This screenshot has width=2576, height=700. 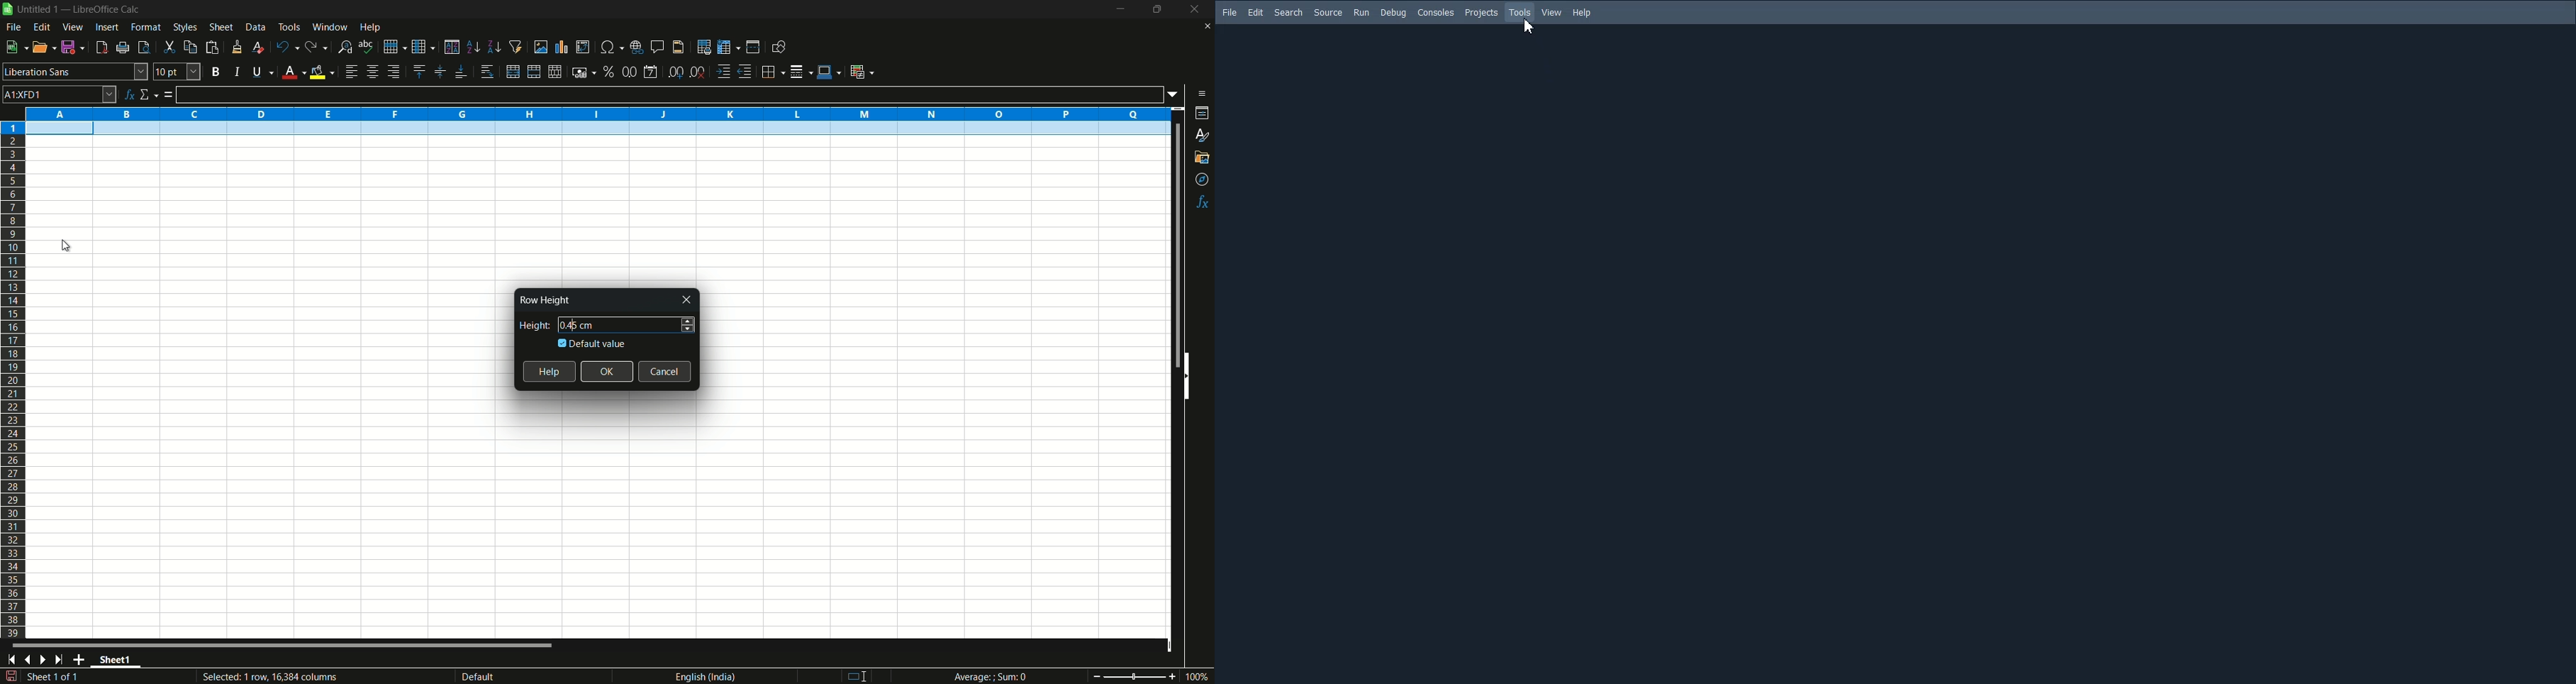 What do you see at coordinates (582, 47) in the screenshot?
I see `insert or edit pivot table` at bounding box center [582, 47].